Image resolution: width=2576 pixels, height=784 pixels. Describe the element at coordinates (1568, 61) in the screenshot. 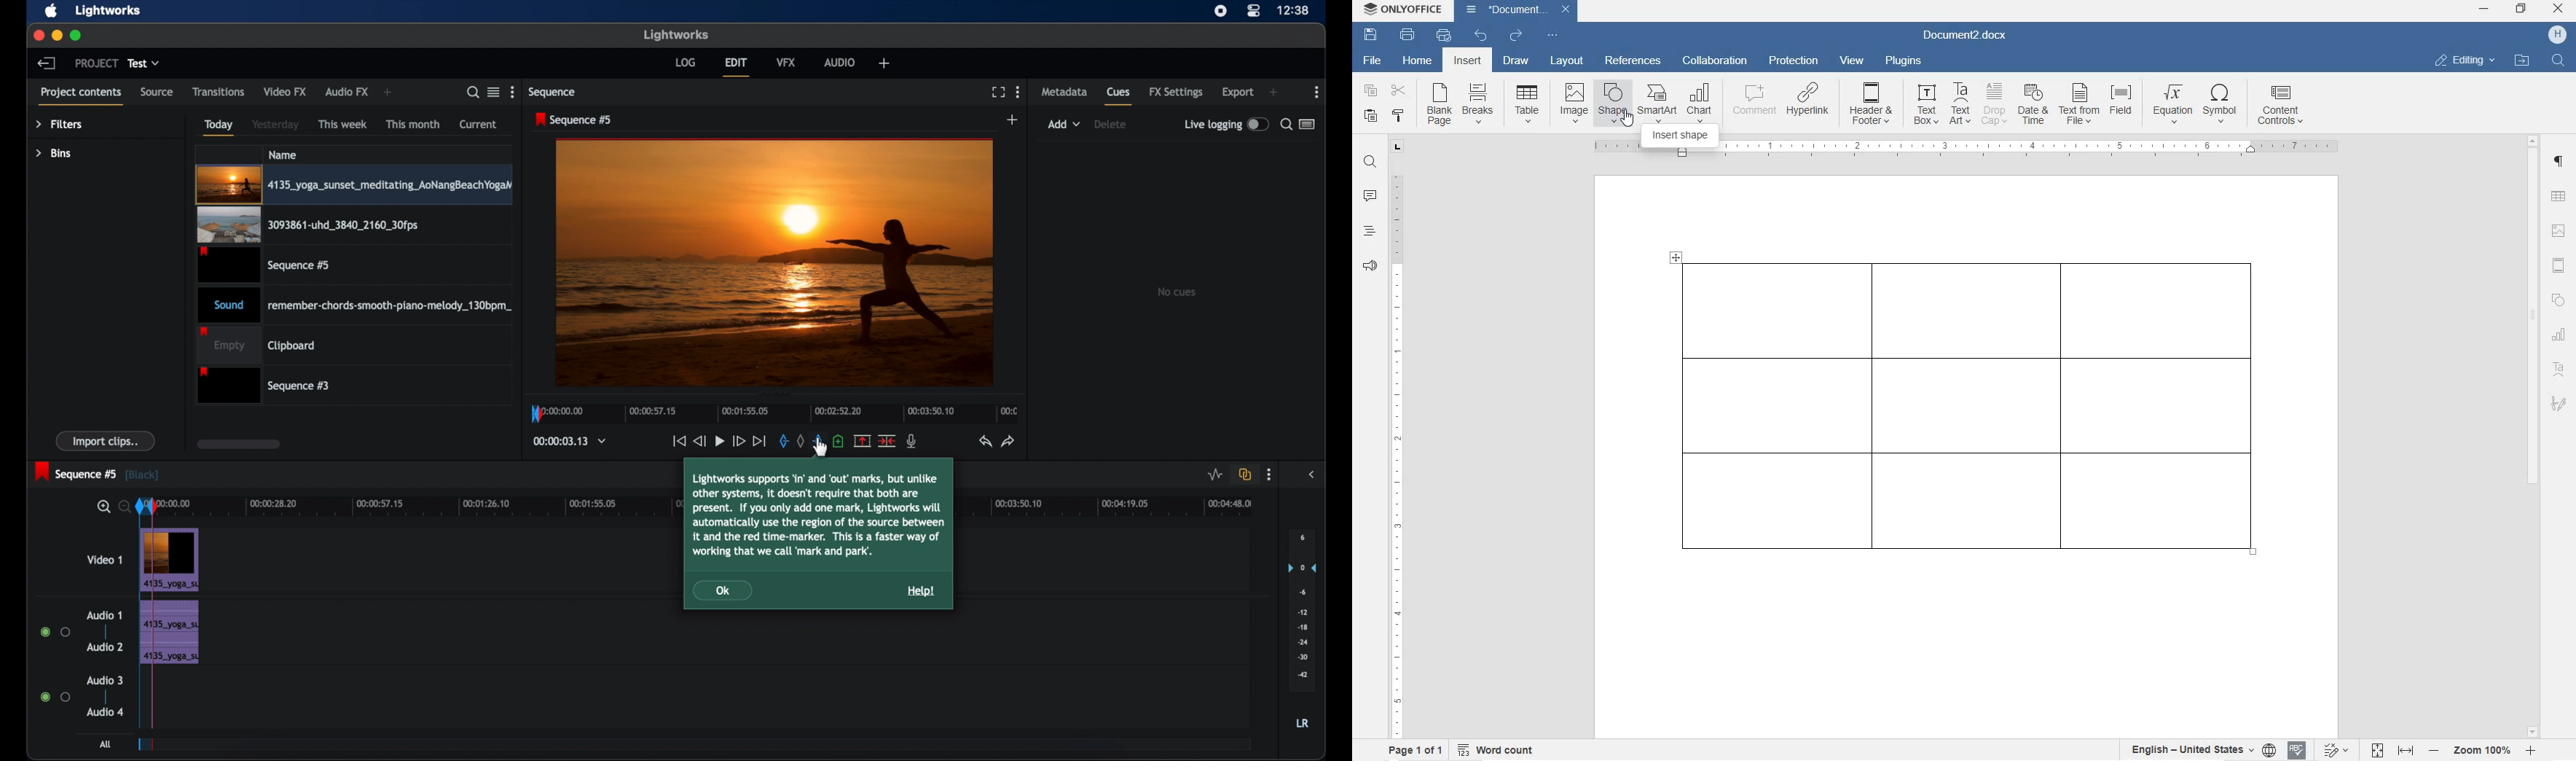

I see `layout` at that location.